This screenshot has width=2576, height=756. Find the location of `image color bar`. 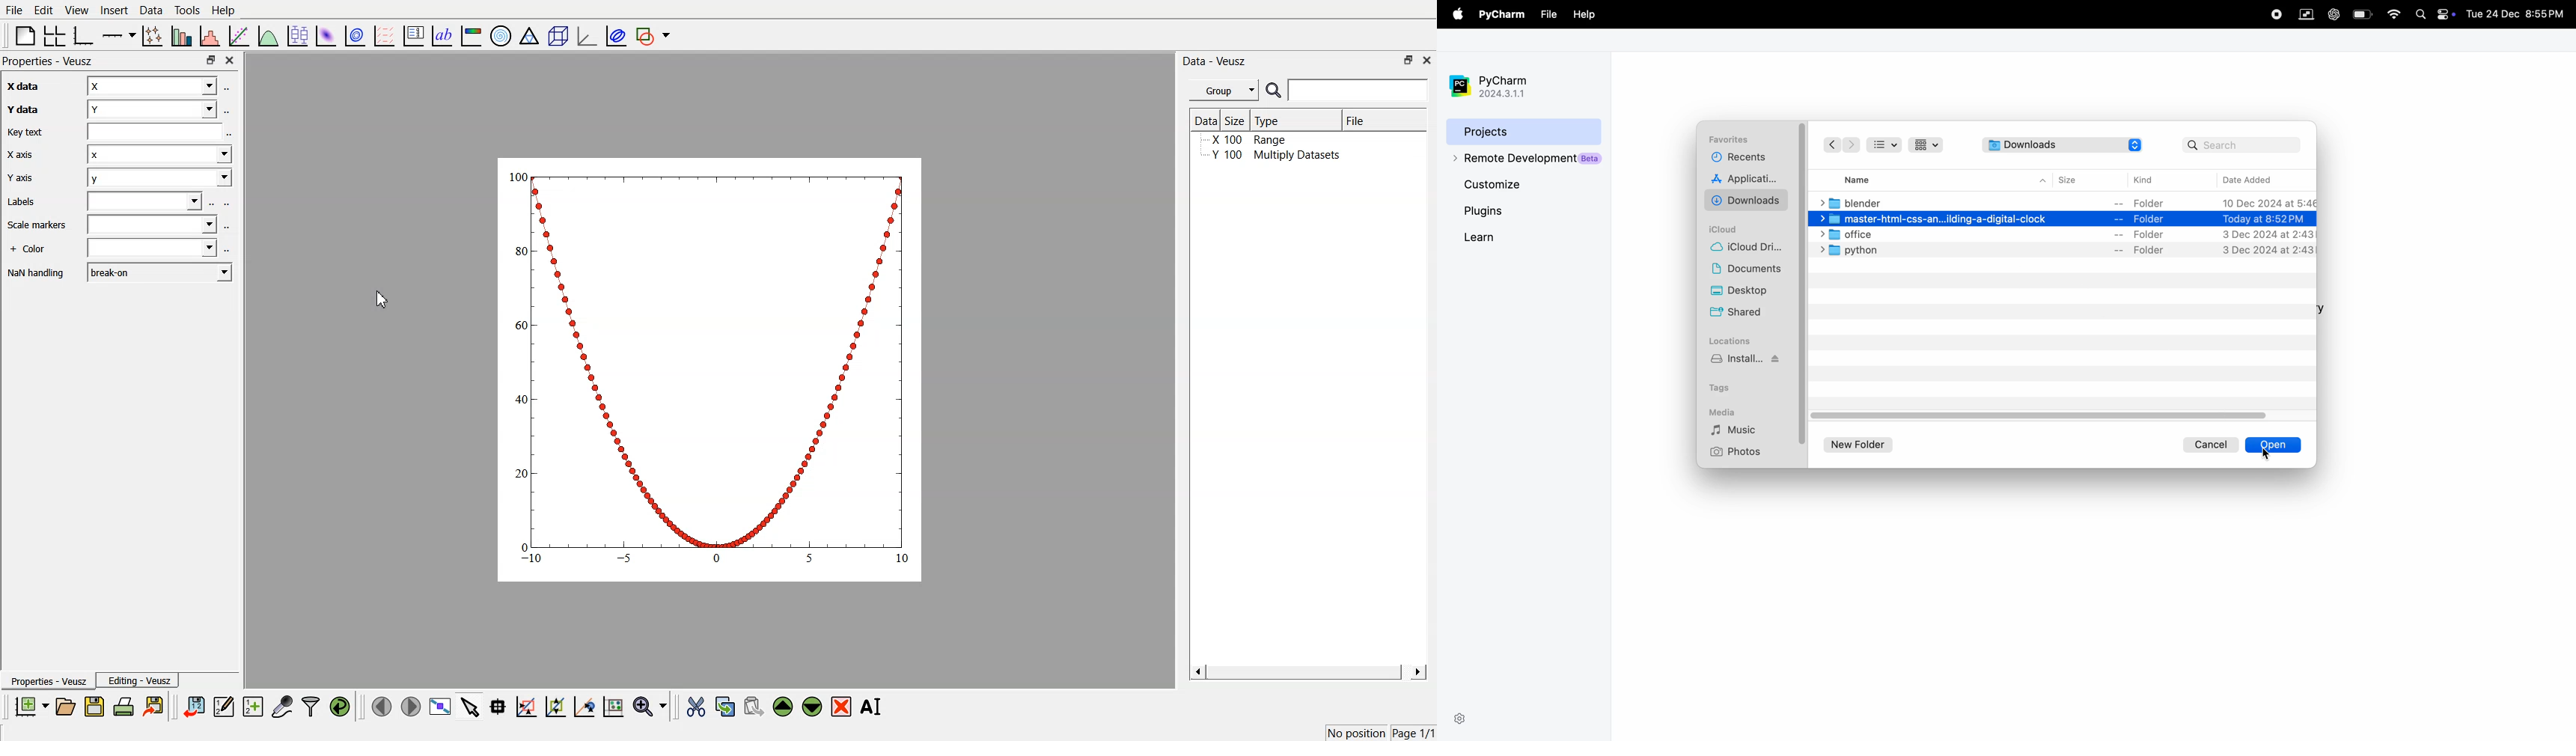

image color bar is located at coordinates (471, 37).